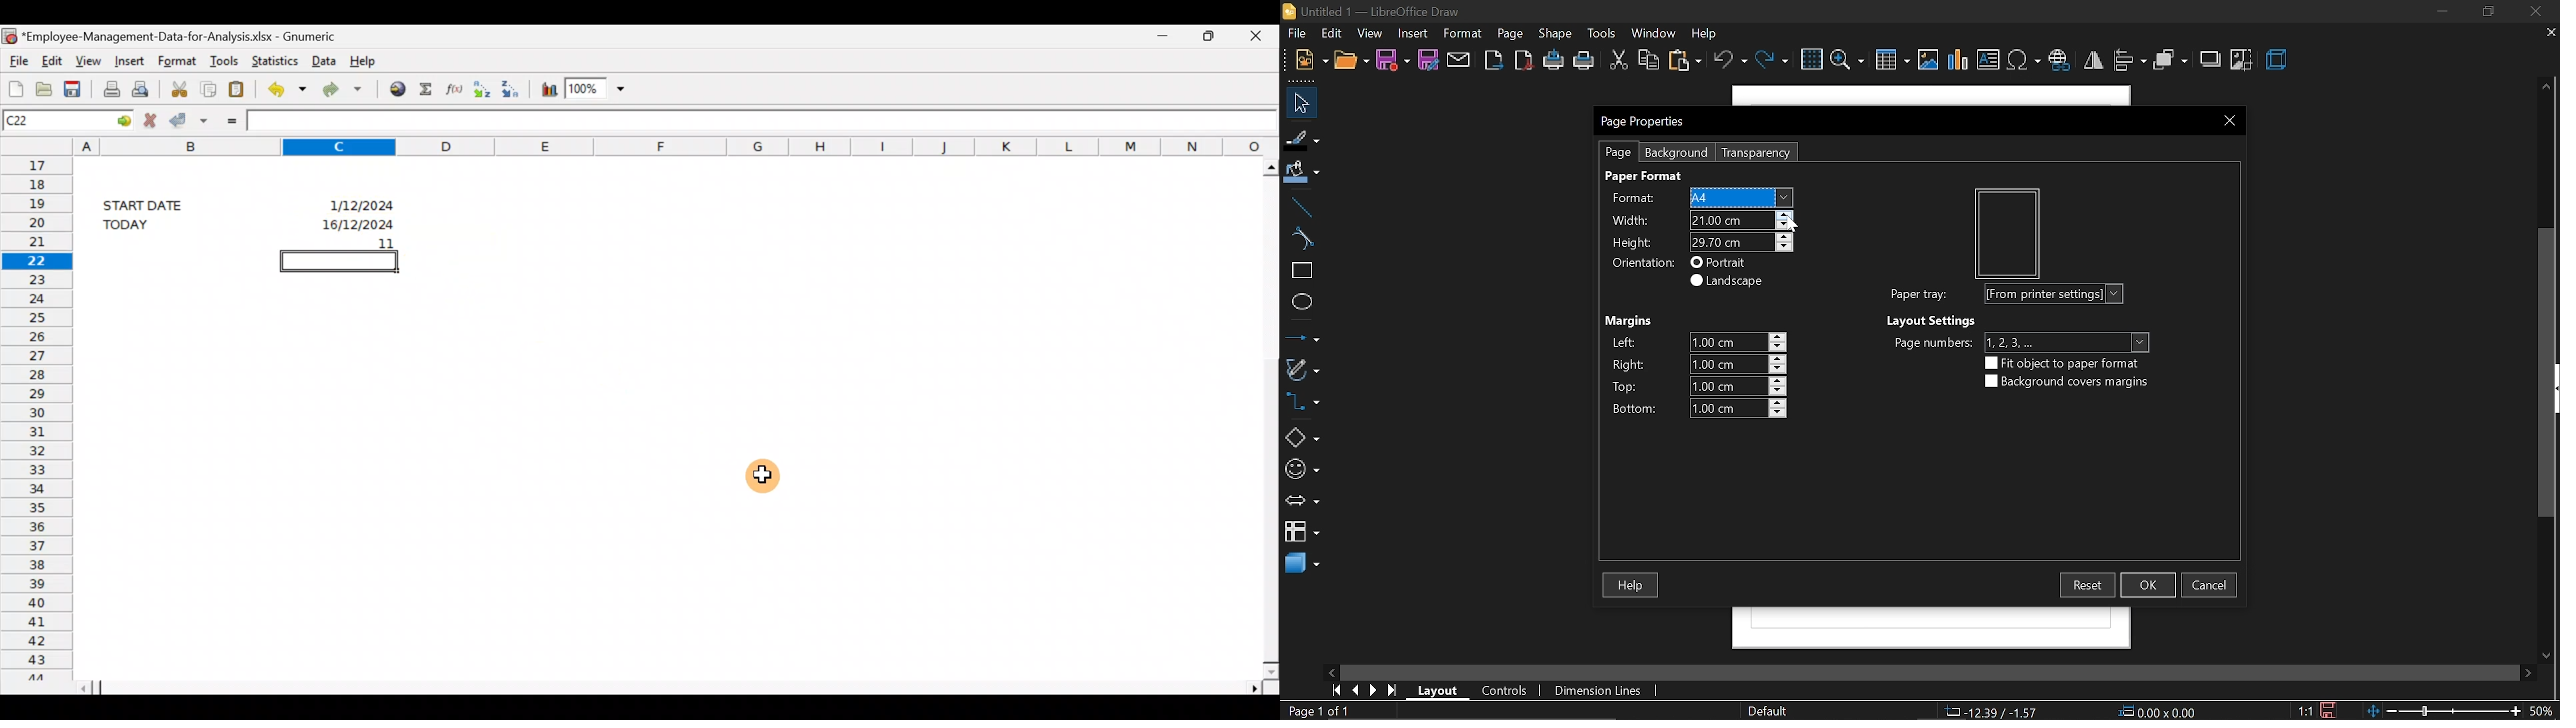 This screenshot has width=2576, height=728. What do you see at coordinates (1596, 690) in the screenshot?
I see `dimension lines` at bounding box center [1596, 690].